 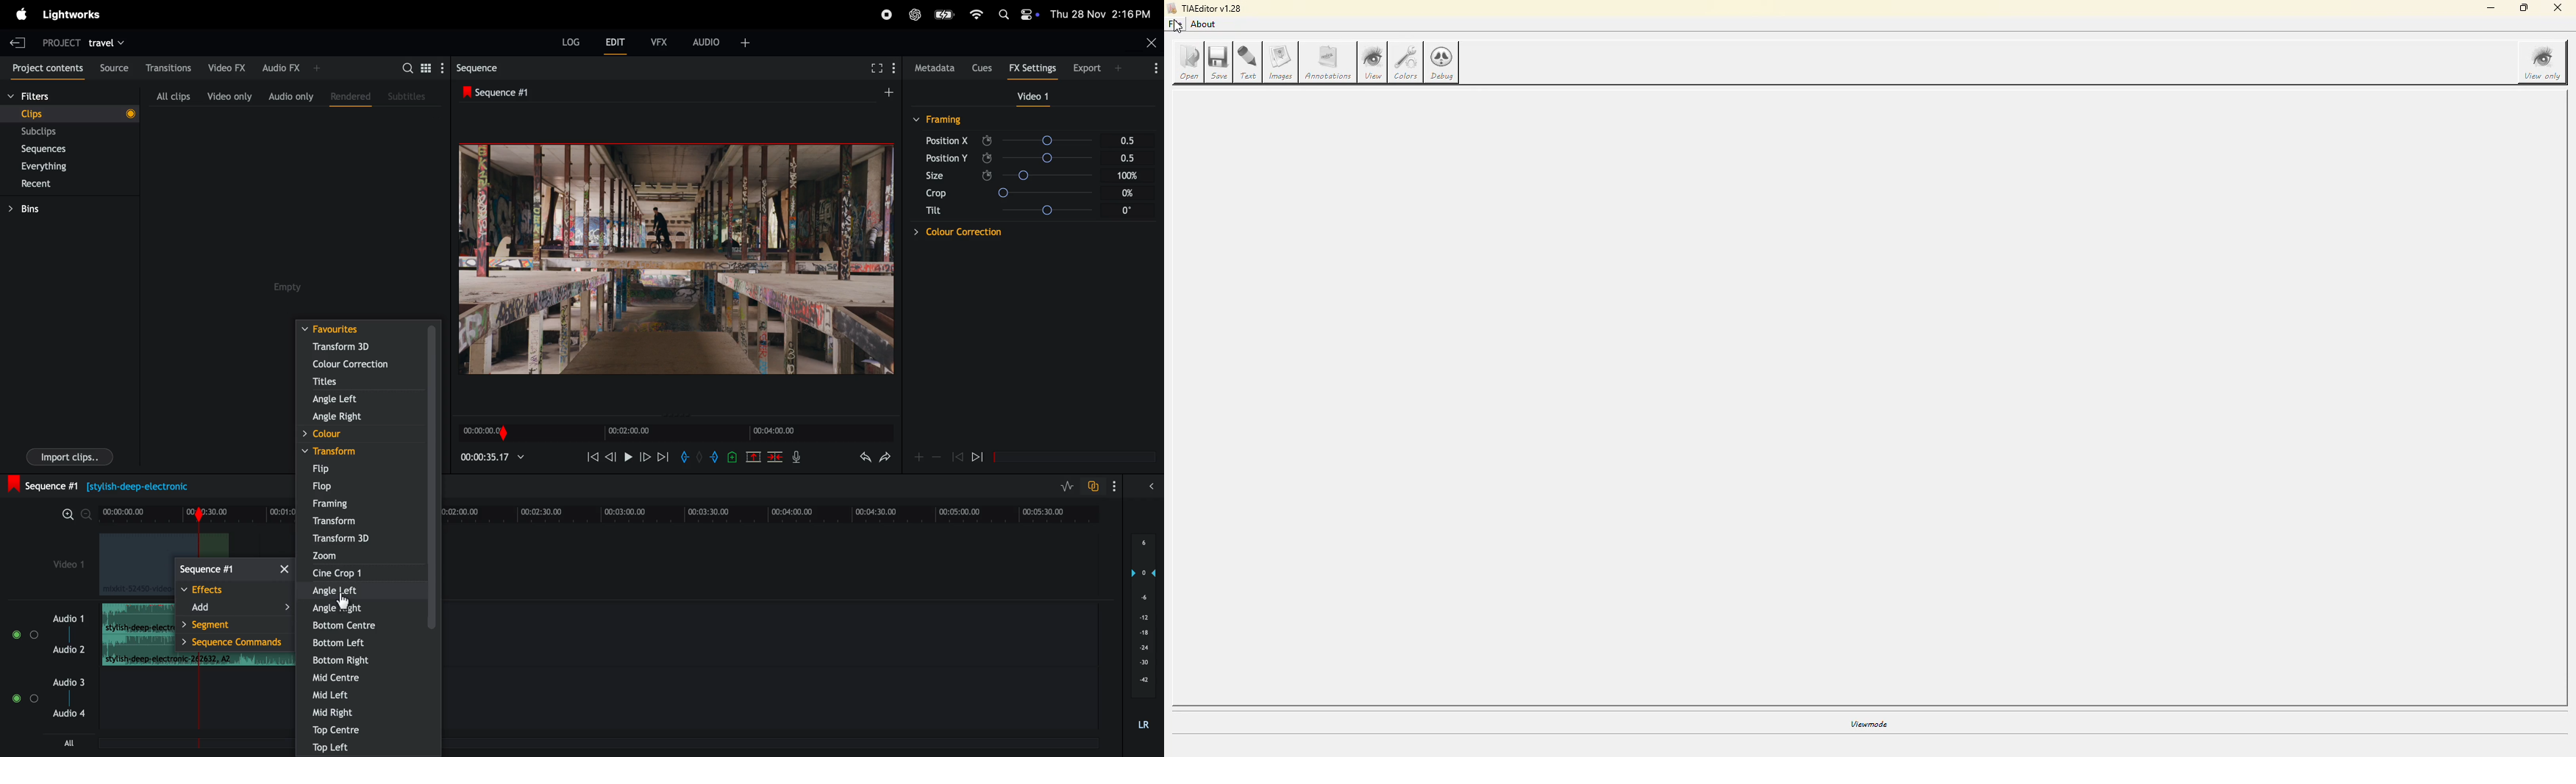 I want to click on add in mark for currnetposition, so click(x=687, y=458).